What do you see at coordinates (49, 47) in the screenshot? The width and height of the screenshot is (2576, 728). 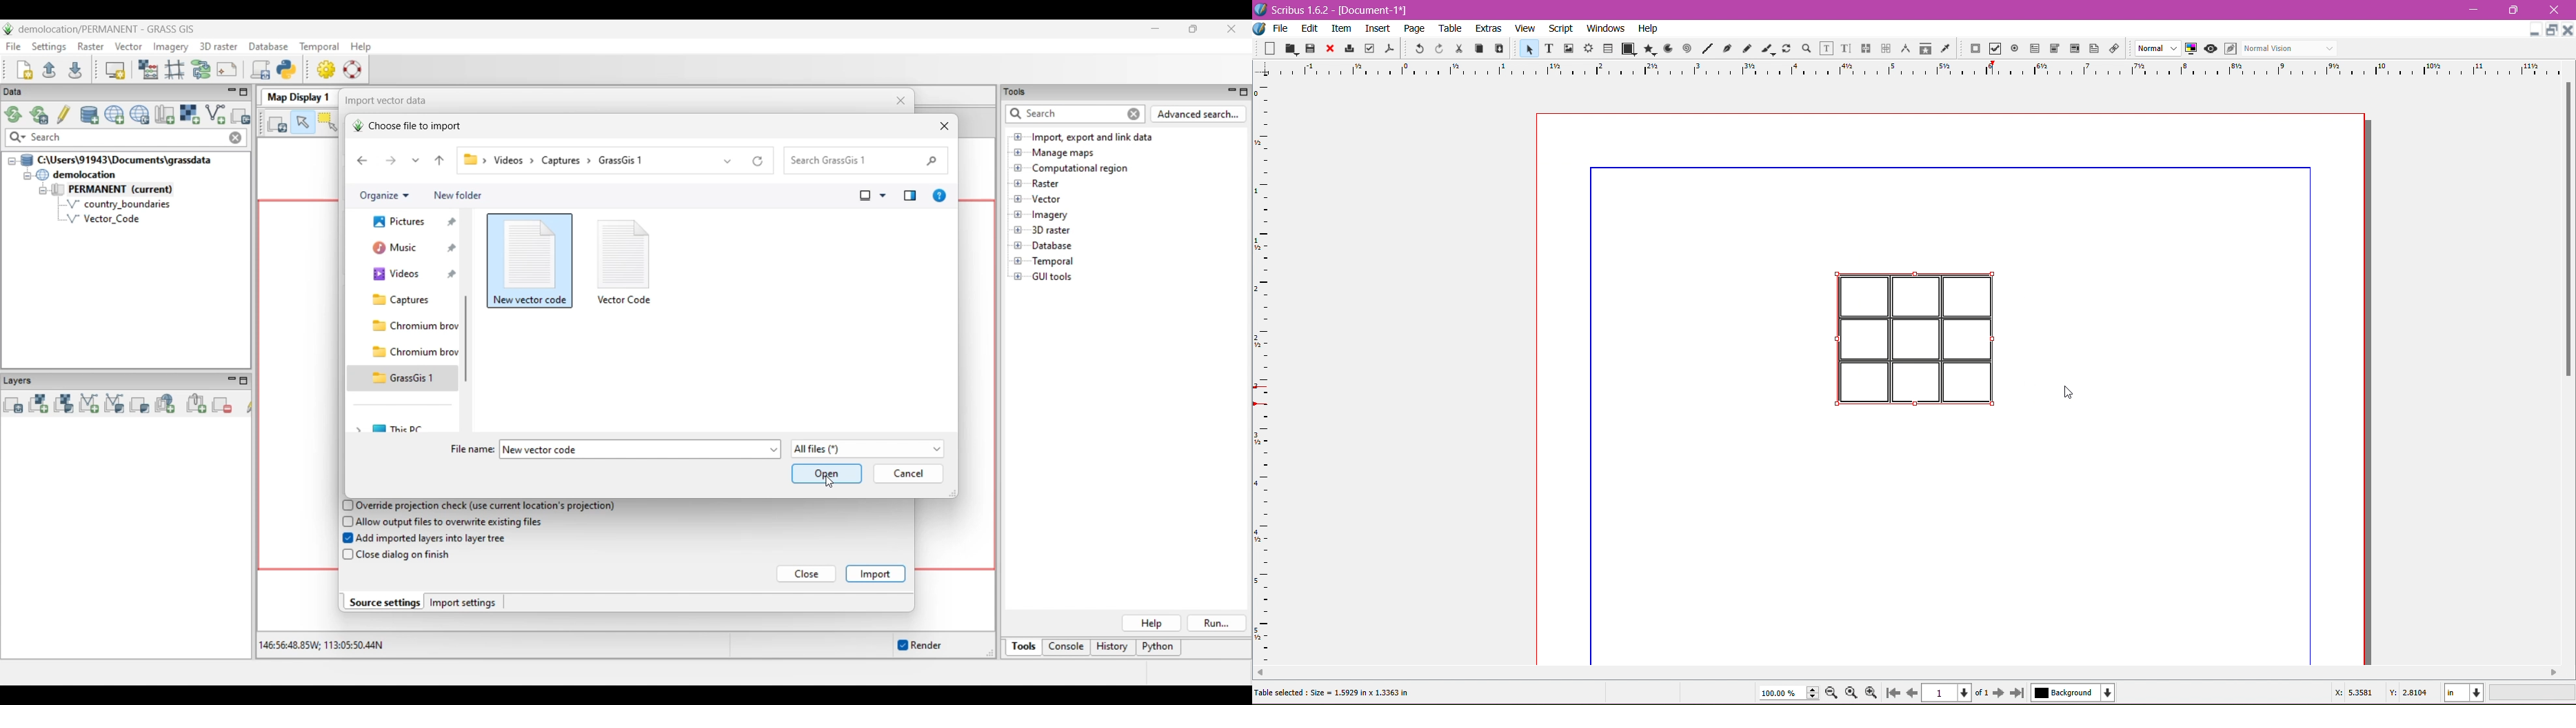 I see `Settings menu` at bounding box center [49, 47].